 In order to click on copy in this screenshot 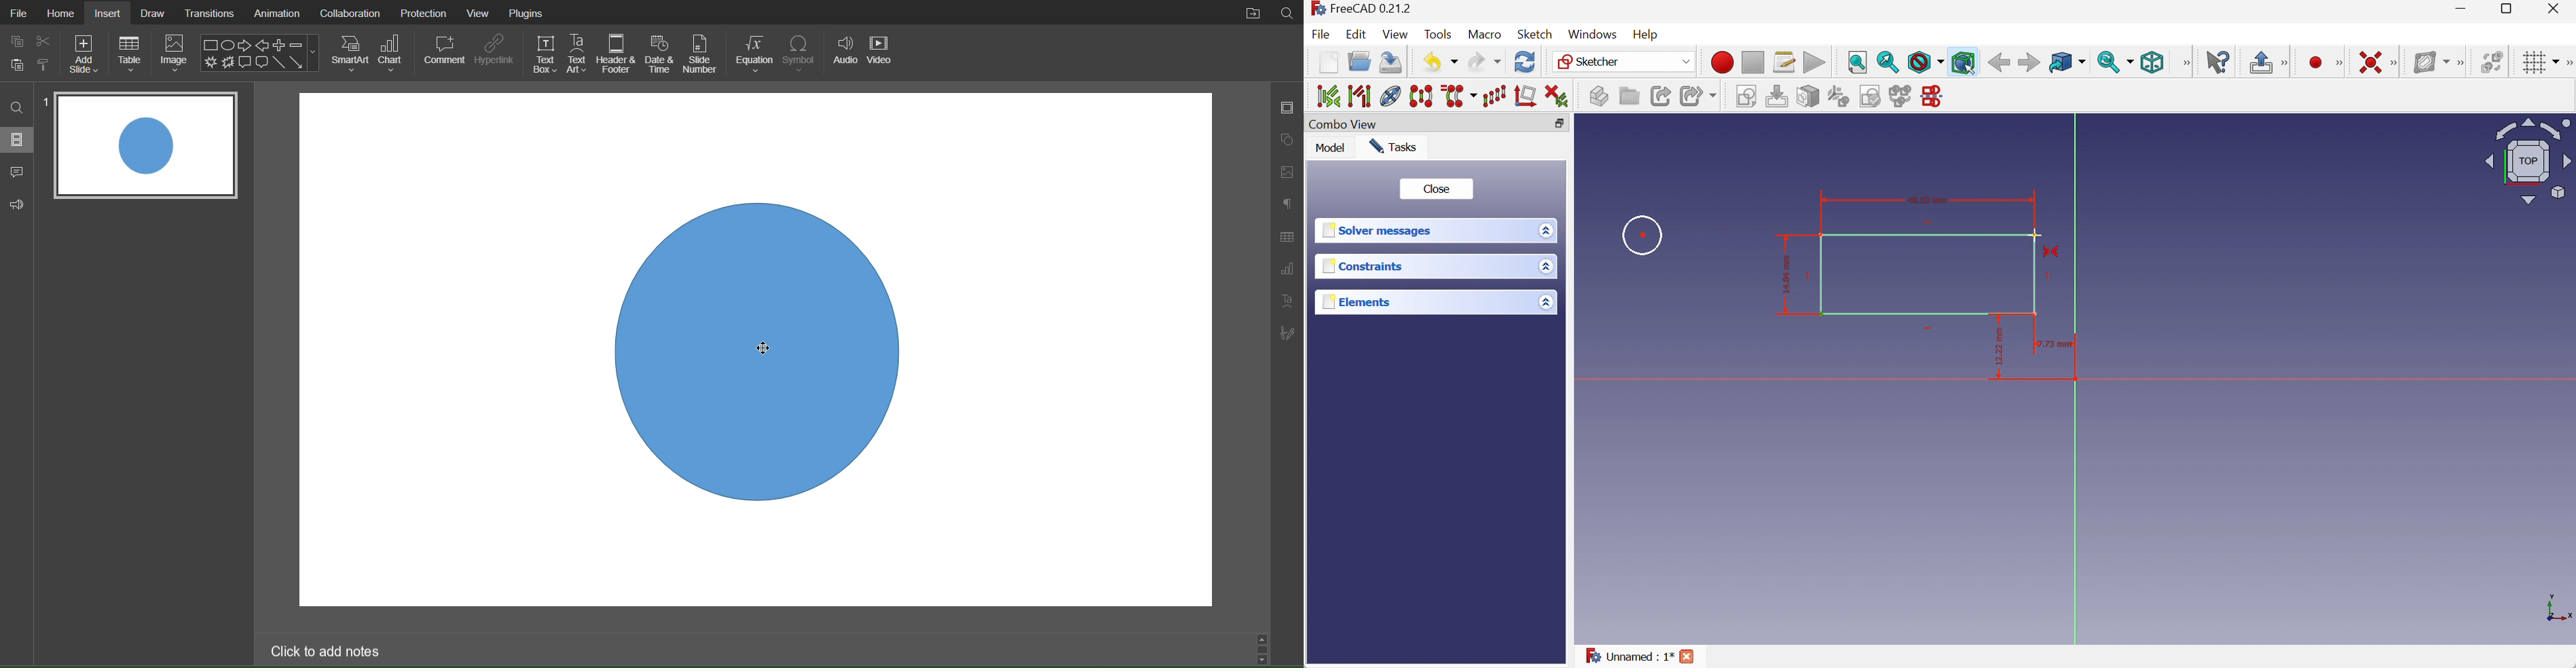, I will do `click(20, 67)`.